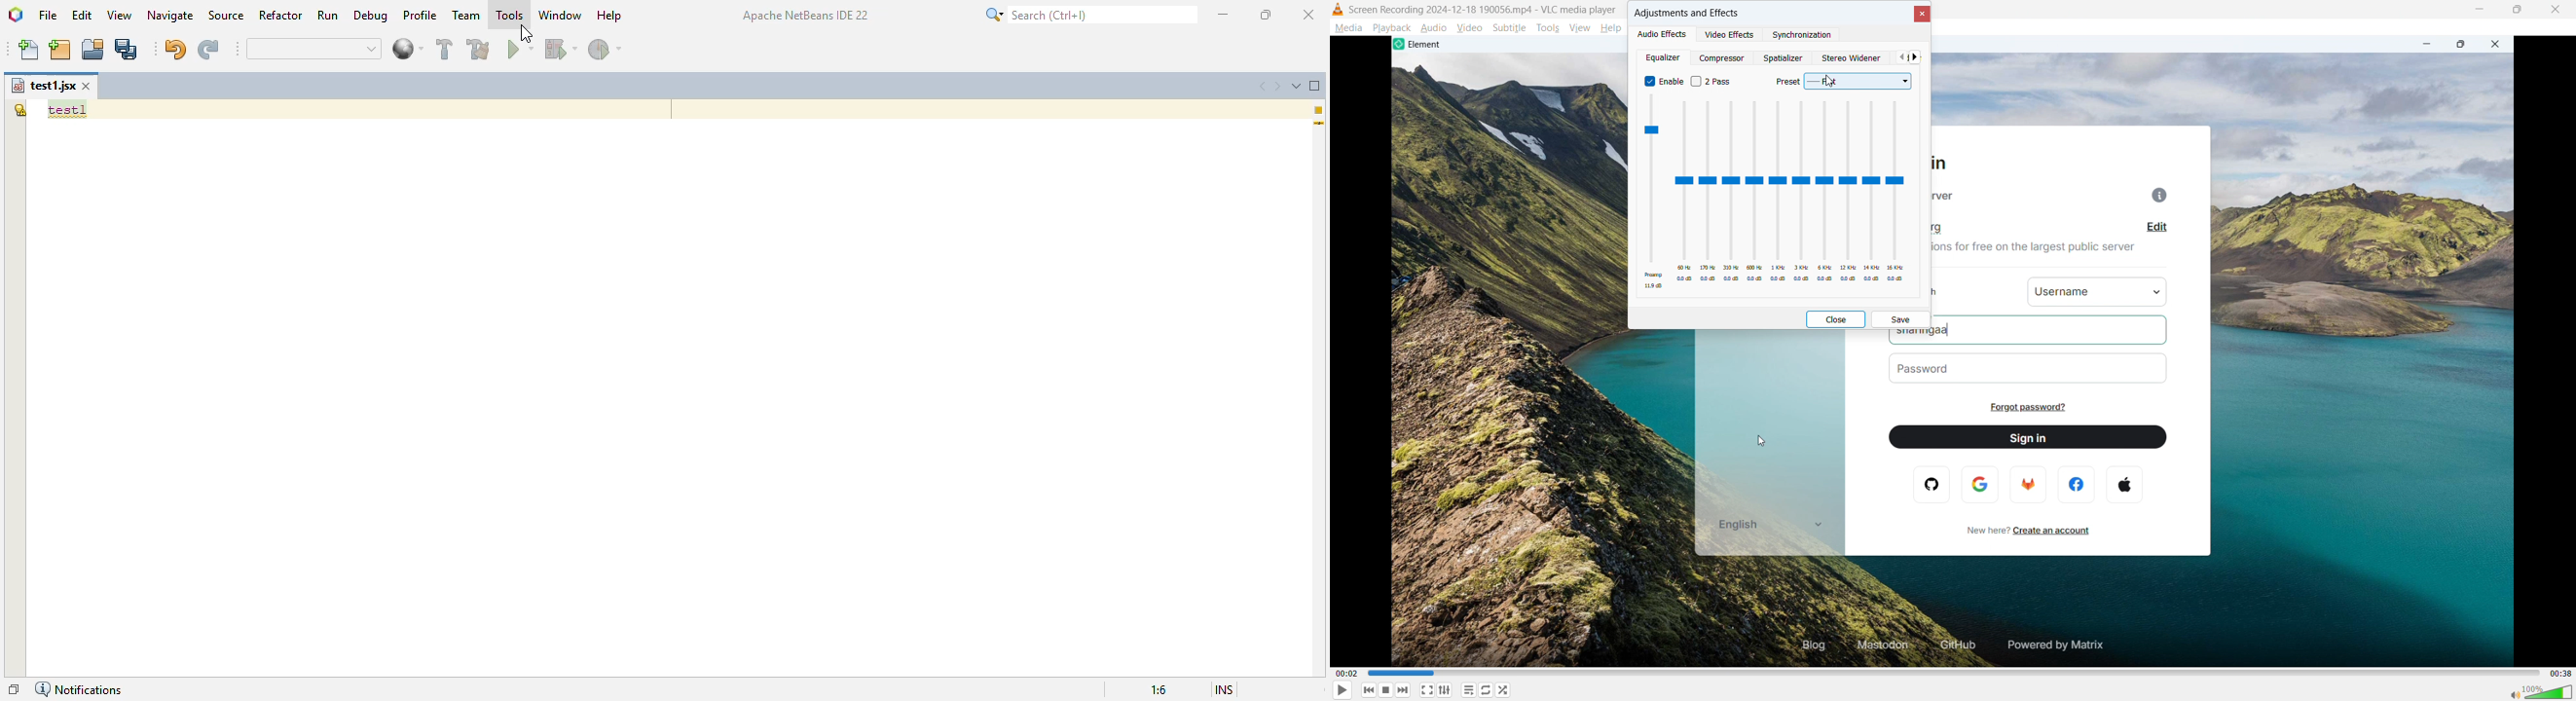  What do you see at coordinates (1835, 319) in the screenshot?
I see `Close` at bounding box center [1835, 319].